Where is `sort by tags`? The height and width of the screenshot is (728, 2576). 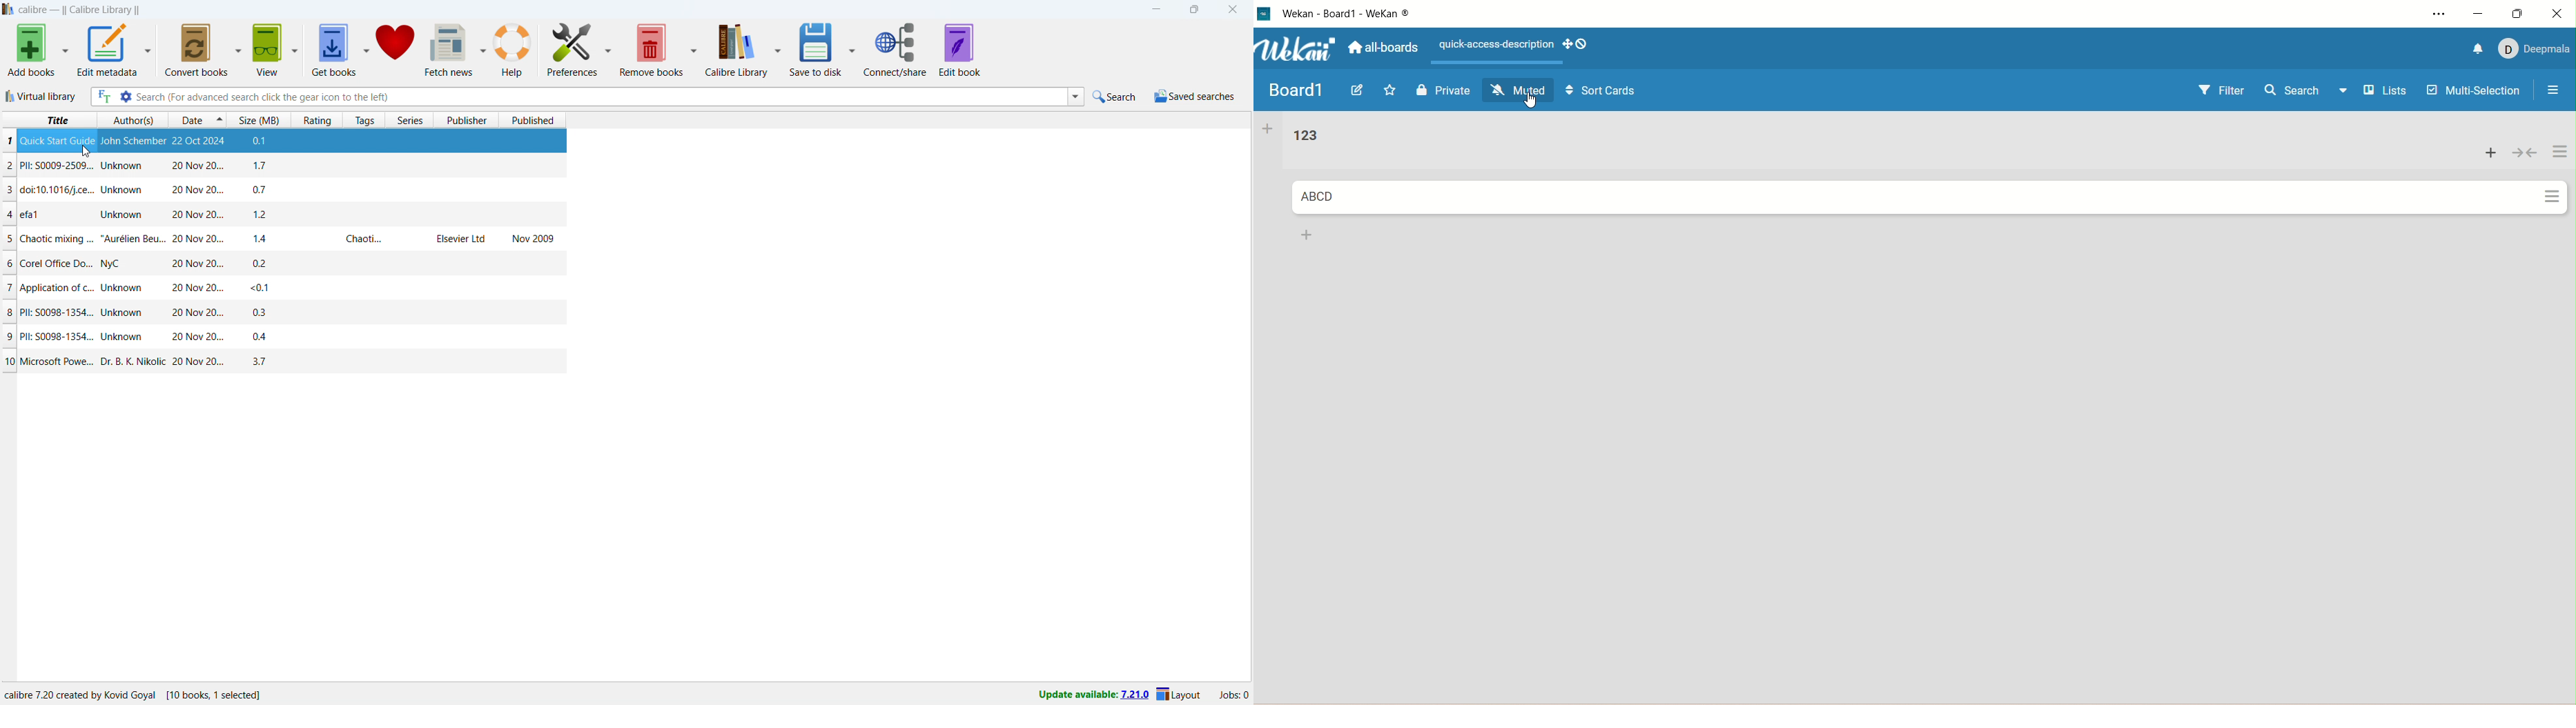 sort by tags is located at coordinates (363, 119).